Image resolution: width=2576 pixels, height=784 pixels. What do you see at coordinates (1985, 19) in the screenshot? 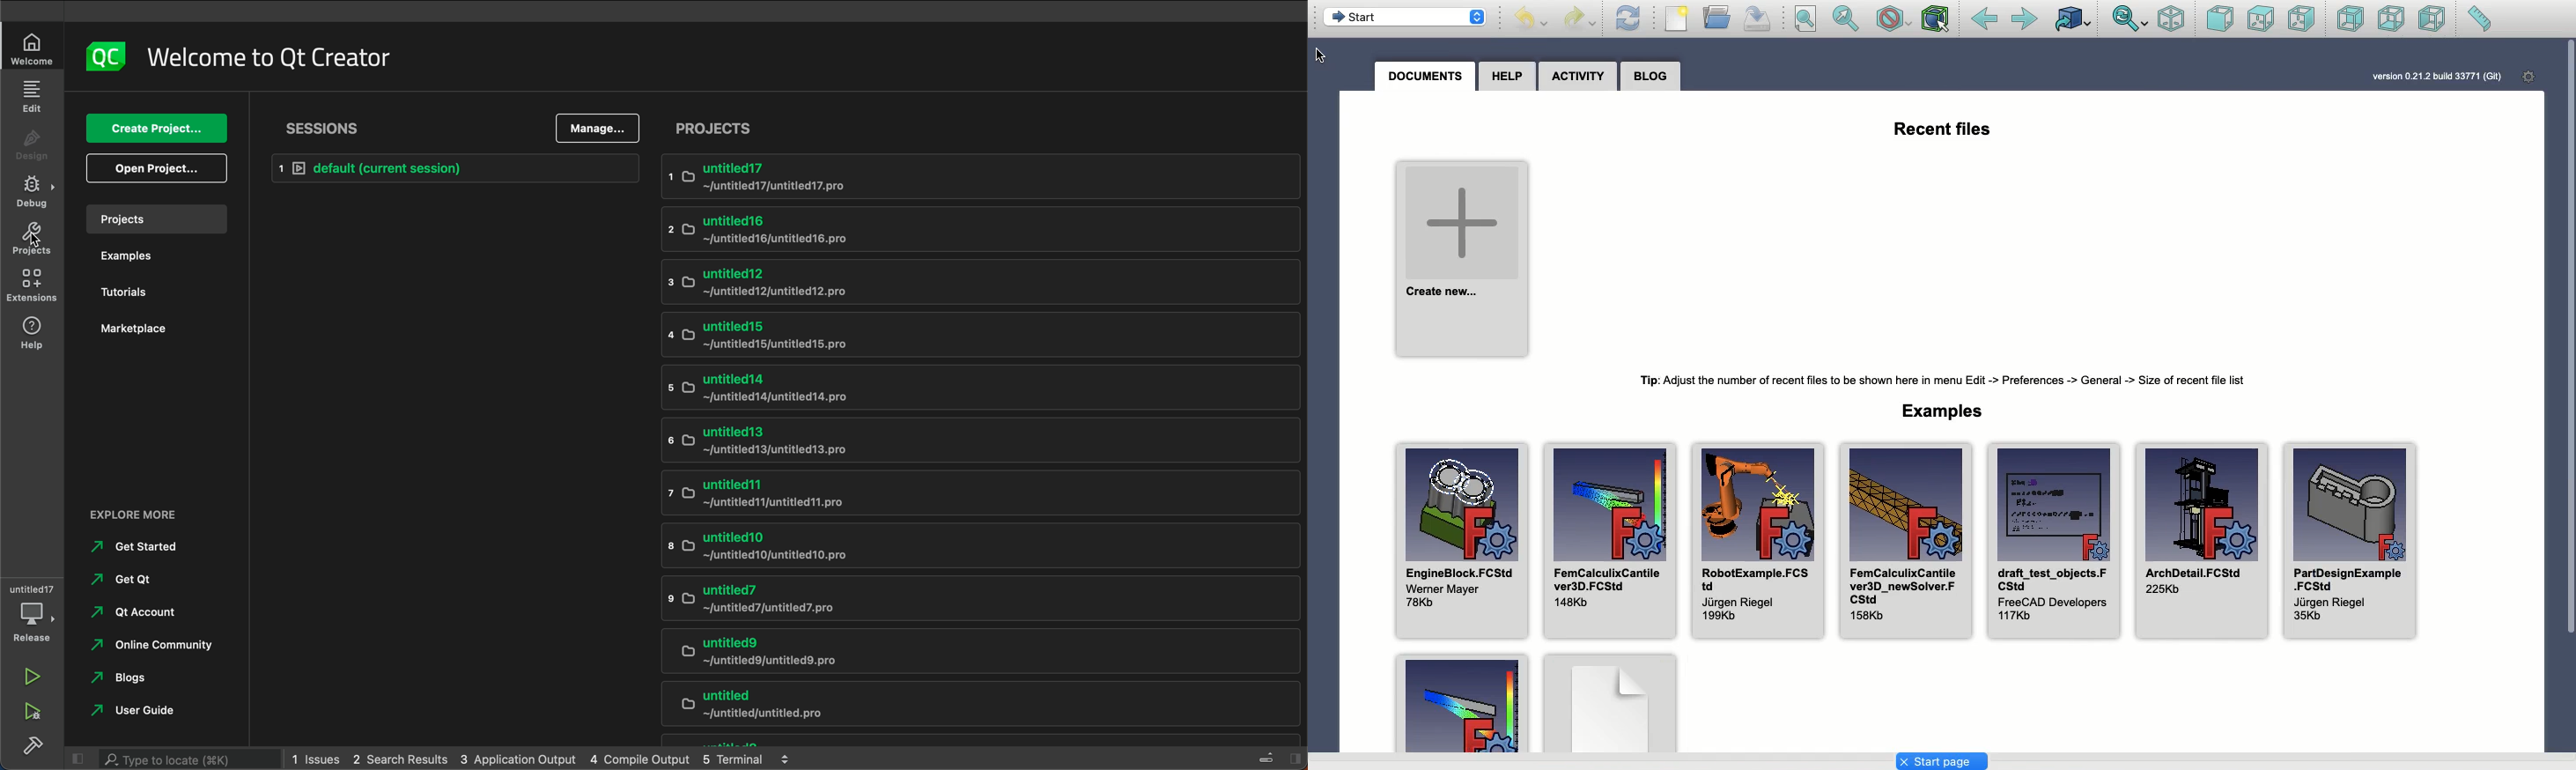
I see `Back` at bounding box center [1985, 19].